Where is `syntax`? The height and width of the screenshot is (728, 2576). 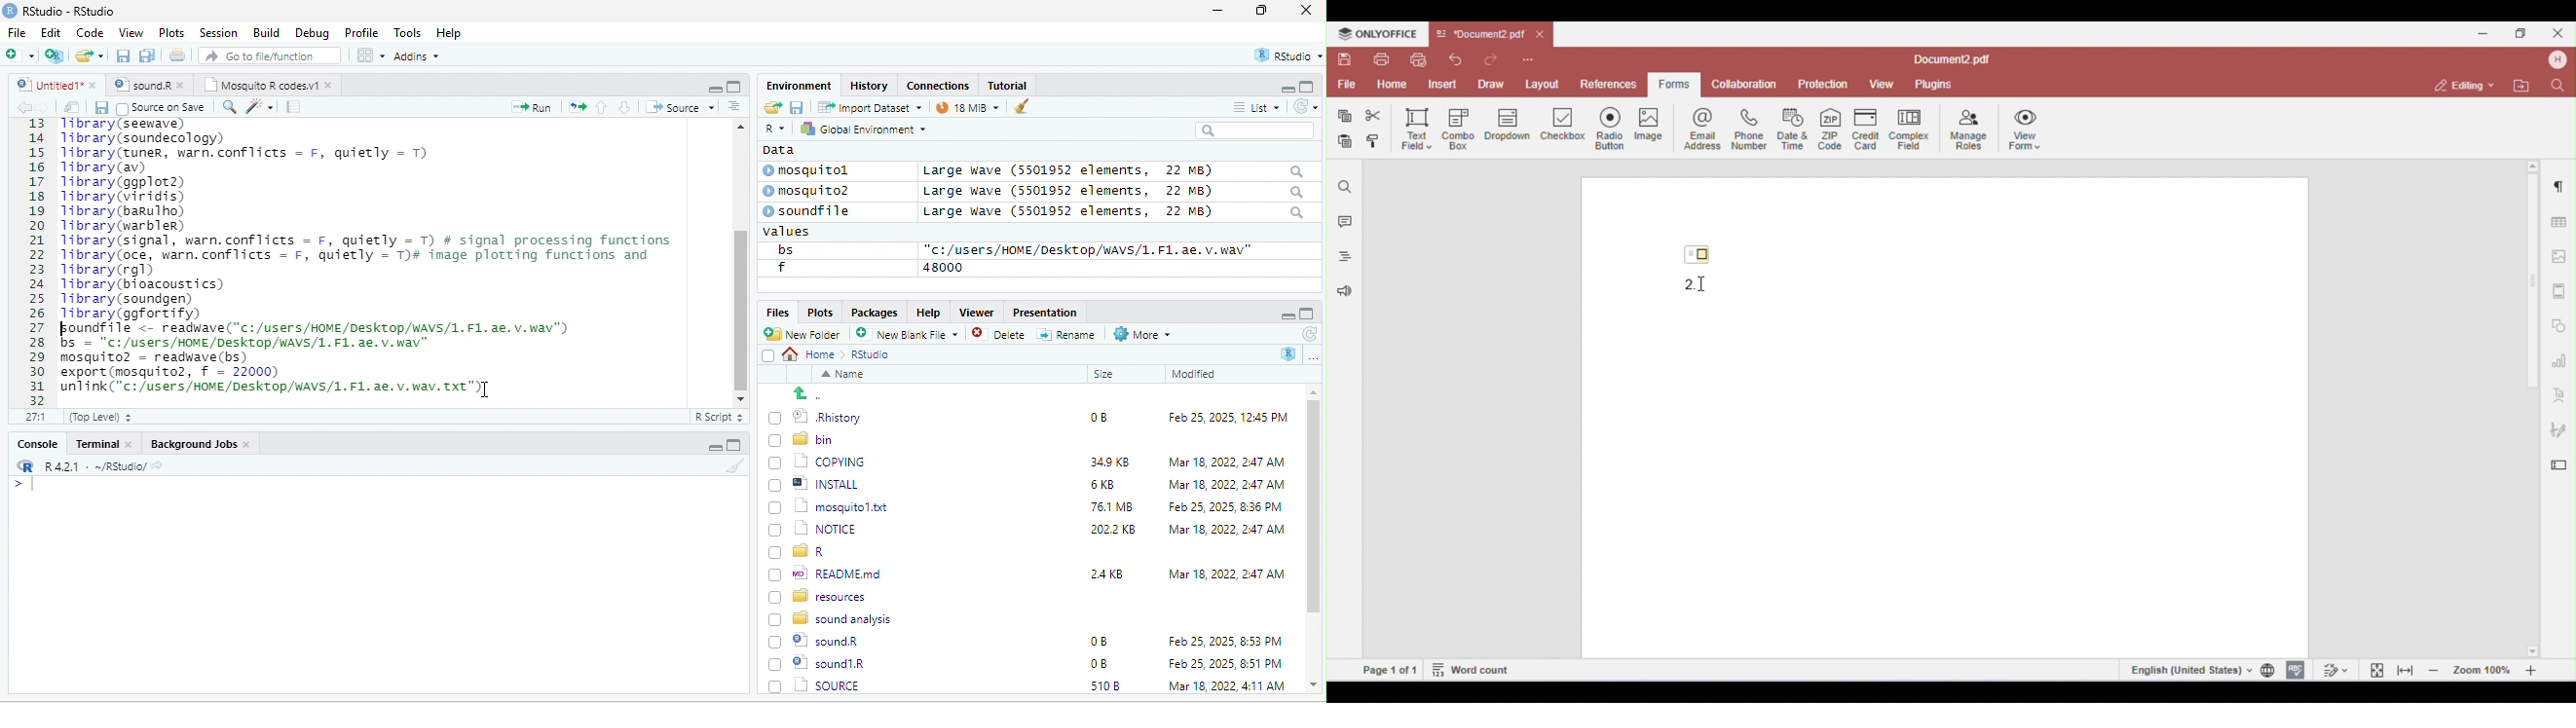 syntax is located at coordinates (19, 487).